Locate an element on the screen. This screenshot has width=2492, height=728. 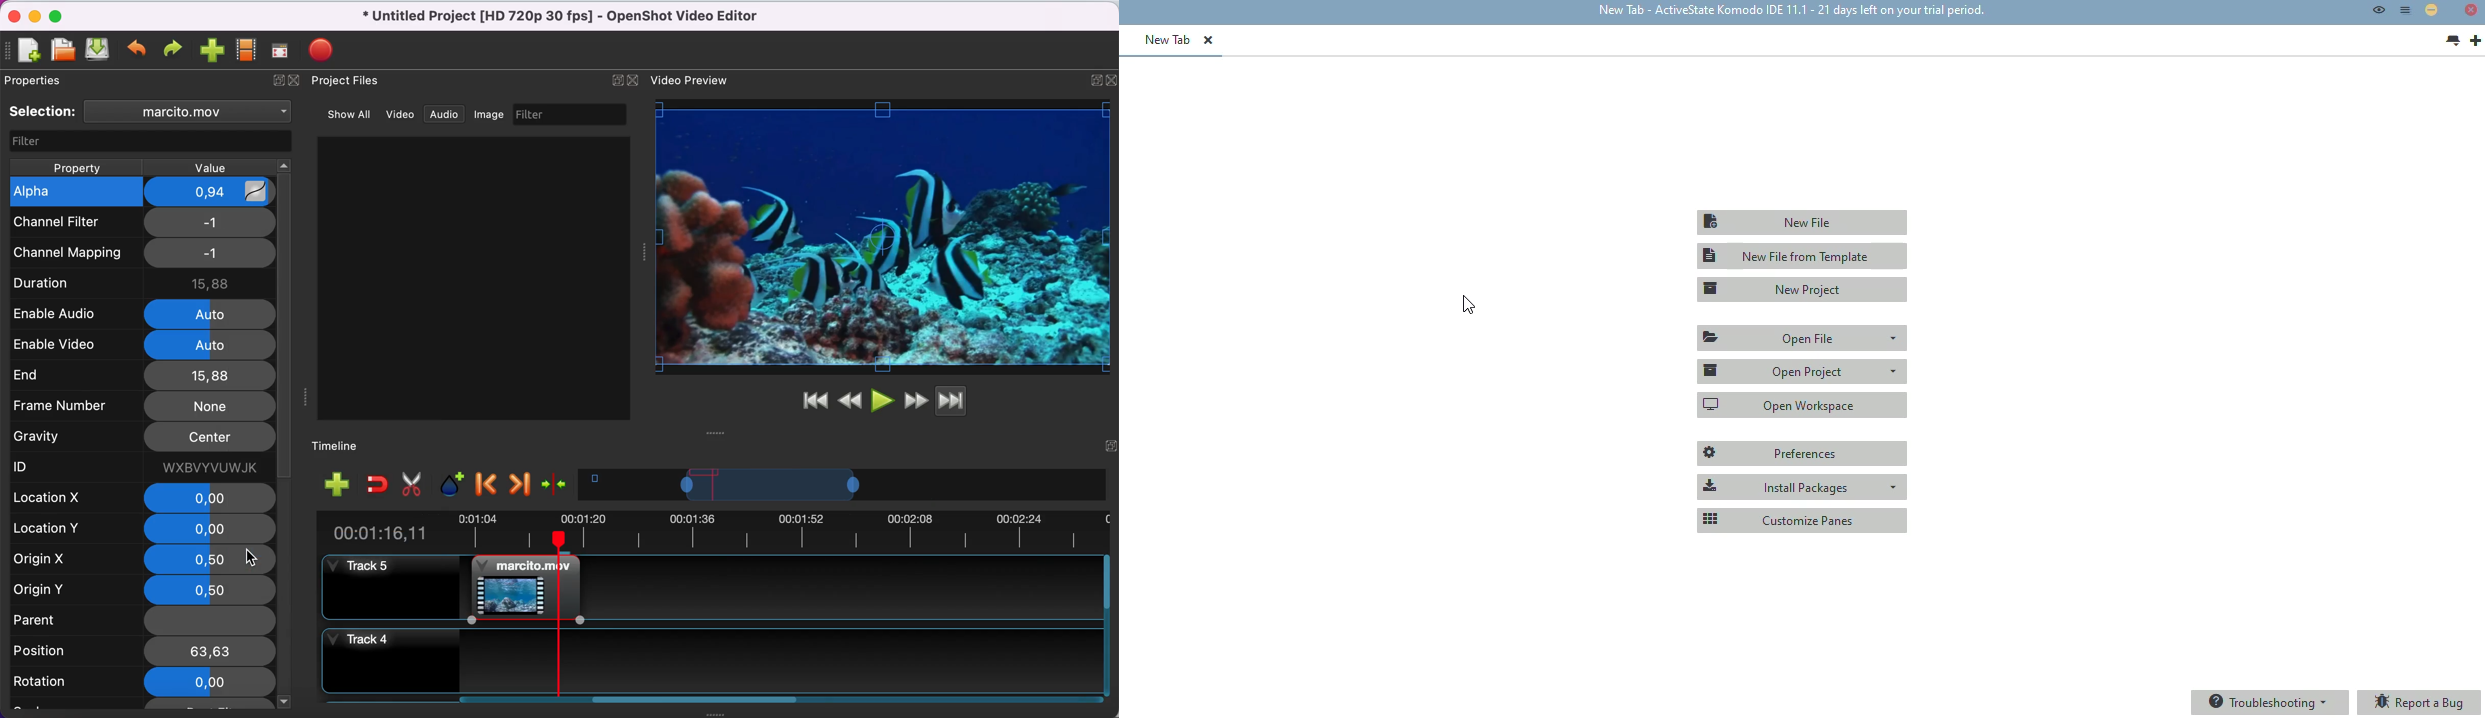
close is located at coordinates (12, 15).